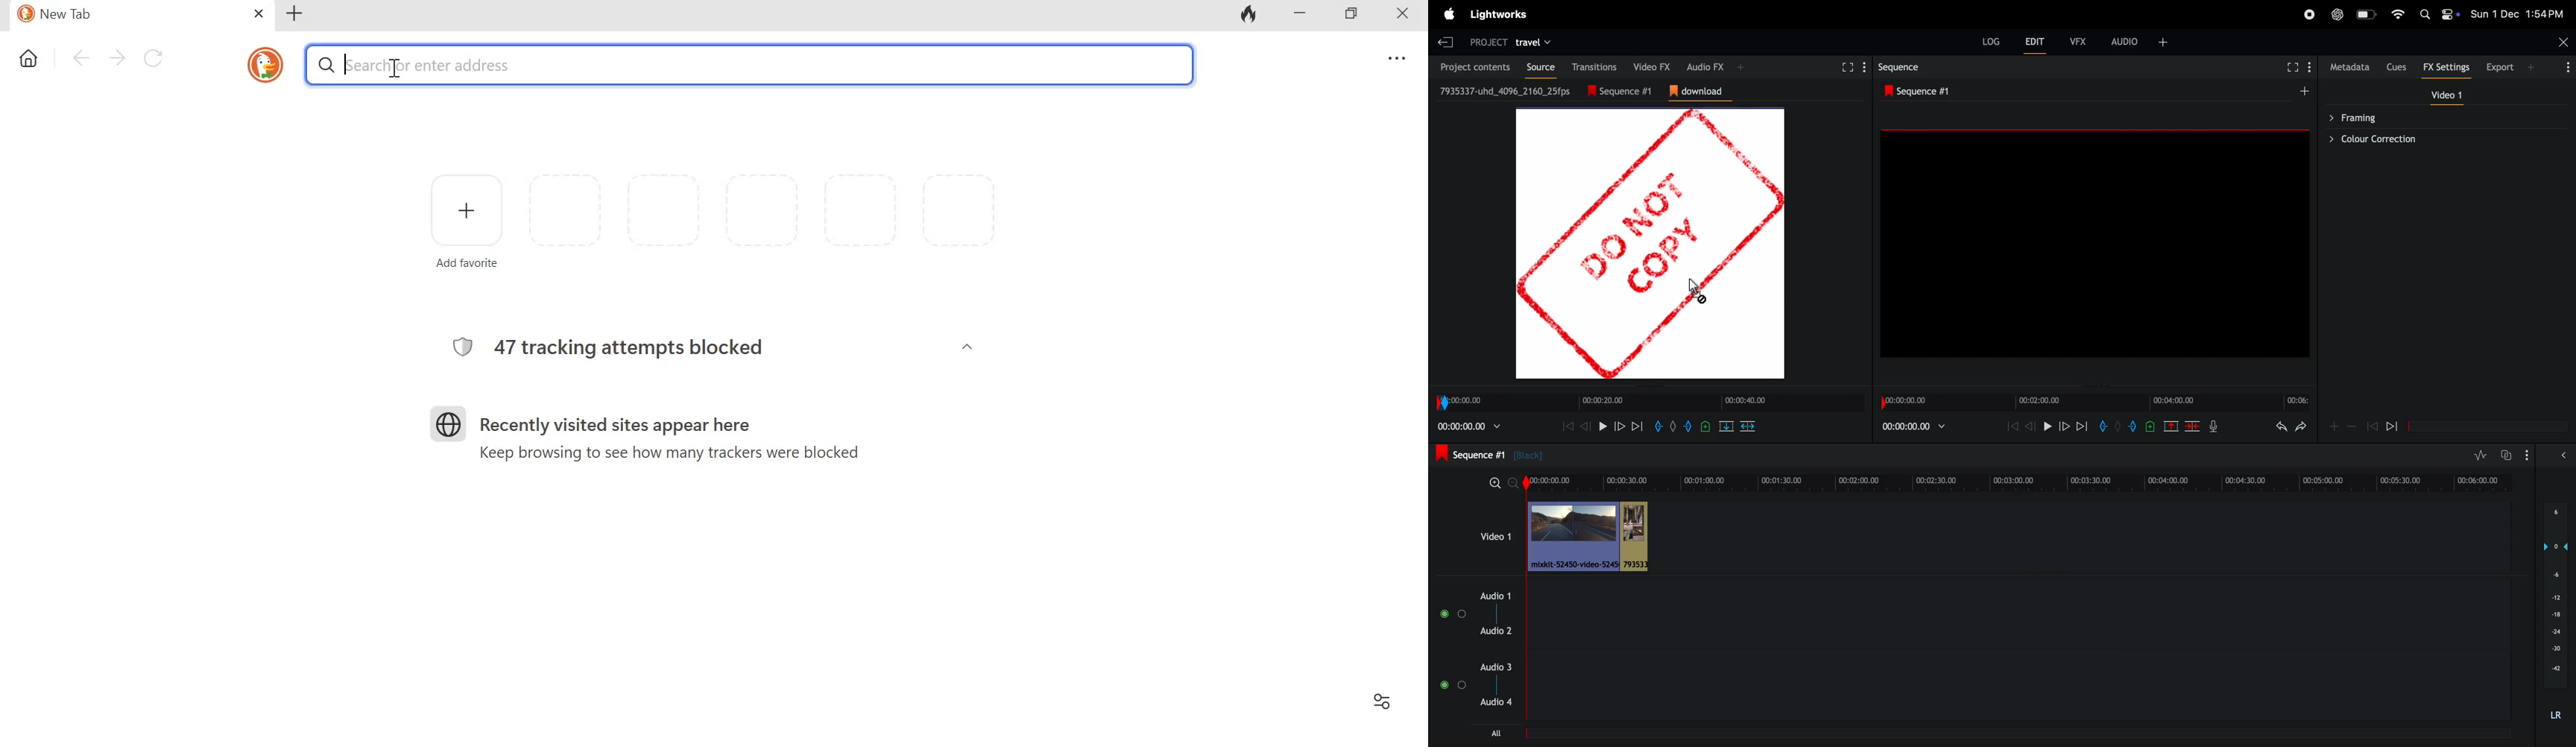 The height and width of the screenshot is (756, 2576). I want to click on Add, so click(2164, 43).